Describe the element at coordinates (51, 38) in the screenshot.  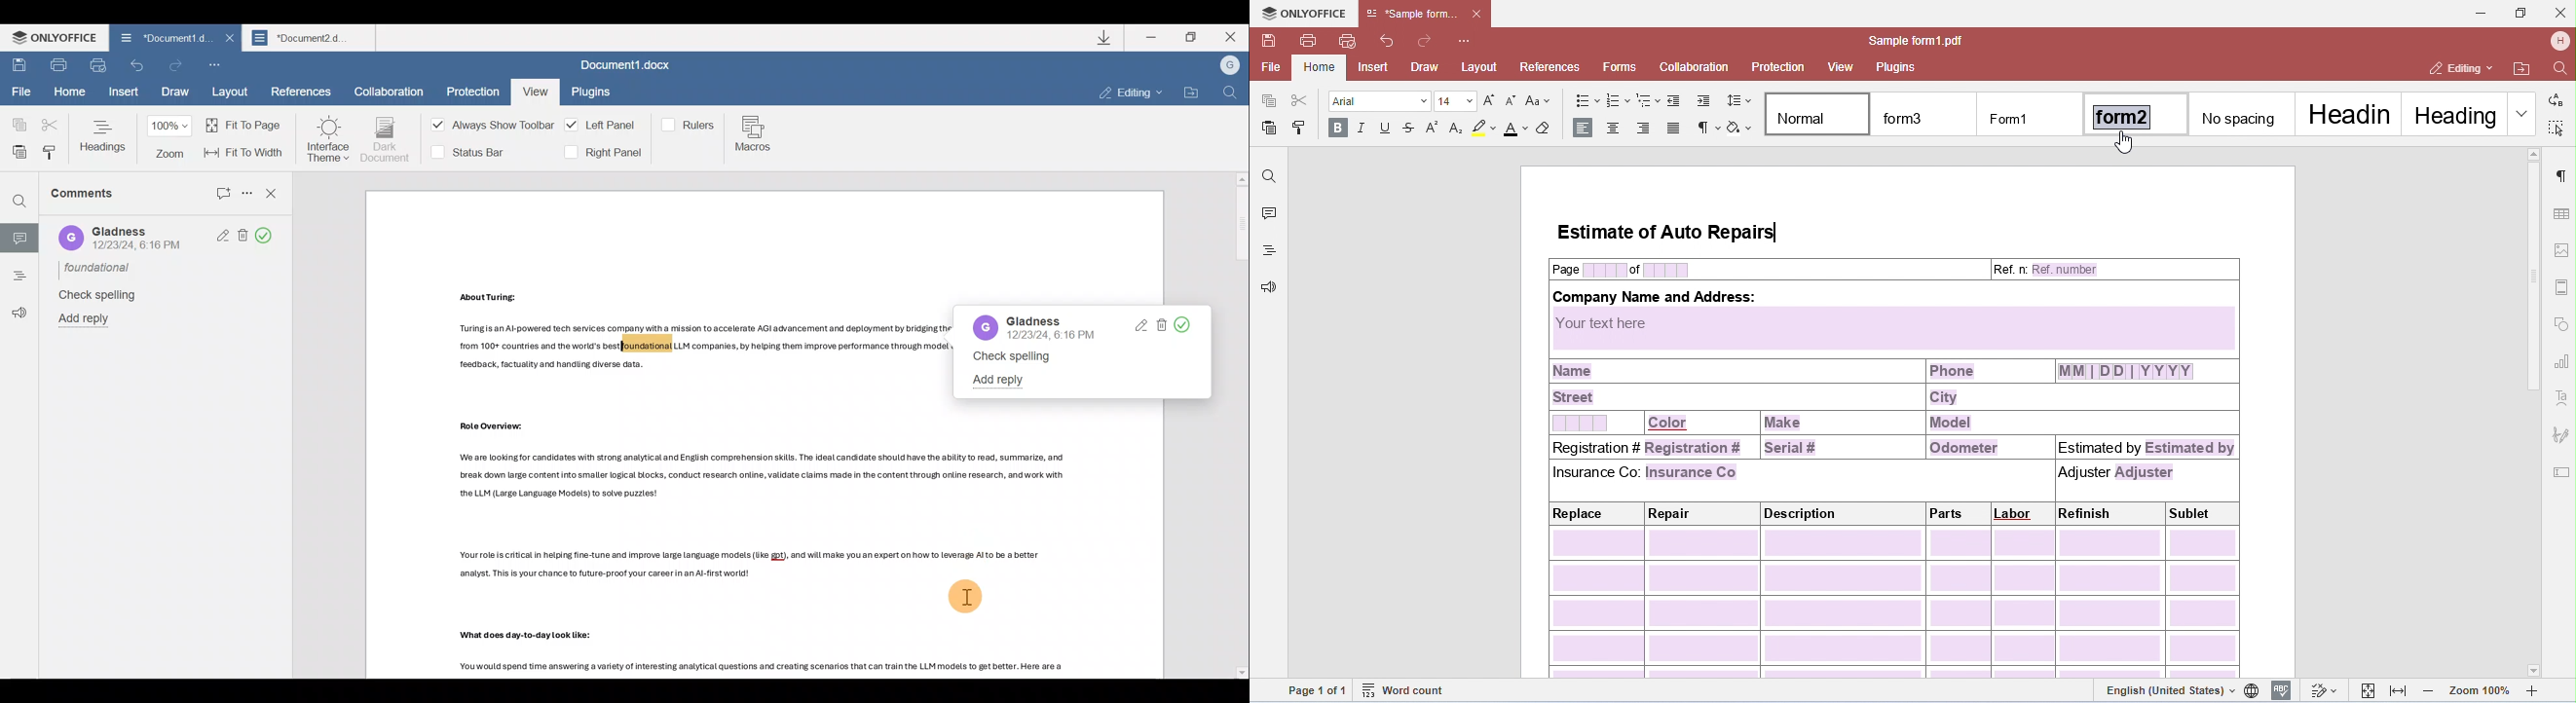
I see `ONLYOFFICE` at that location.